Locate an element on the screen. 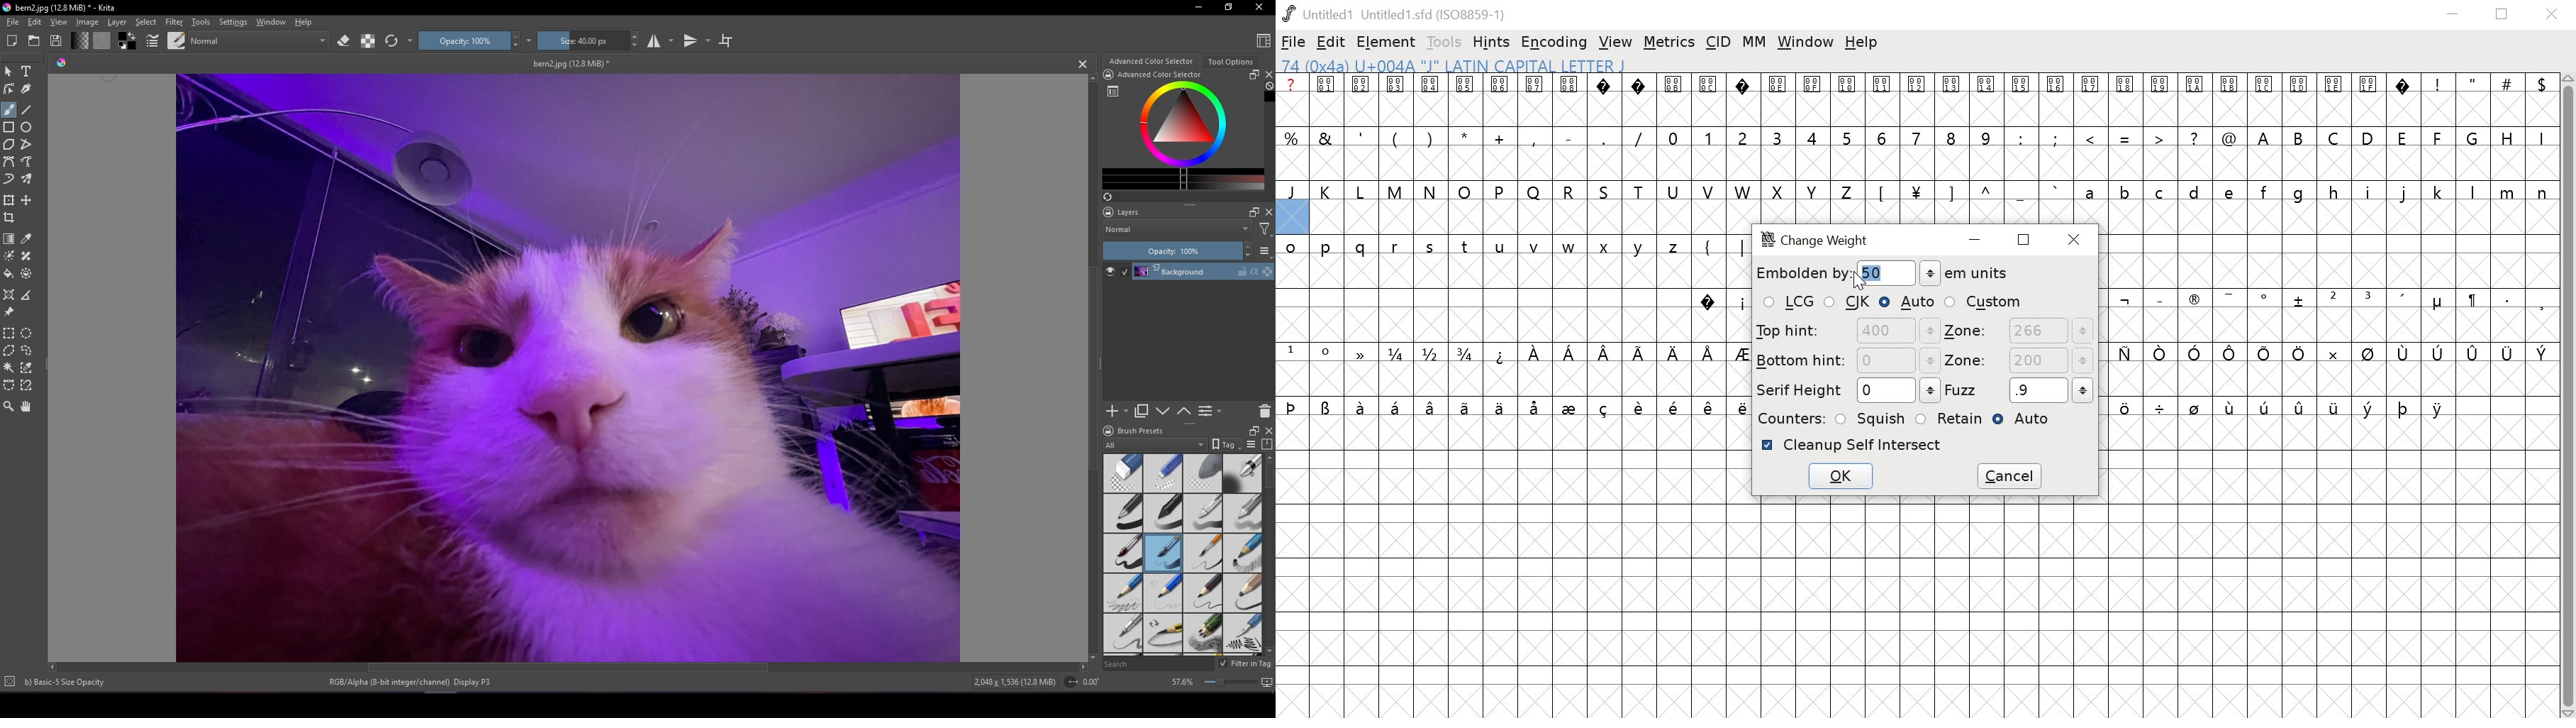 Image resolution: width=2576 pixels, height=728 pixels. CUSTOM is located at coordinates (1984, 302).